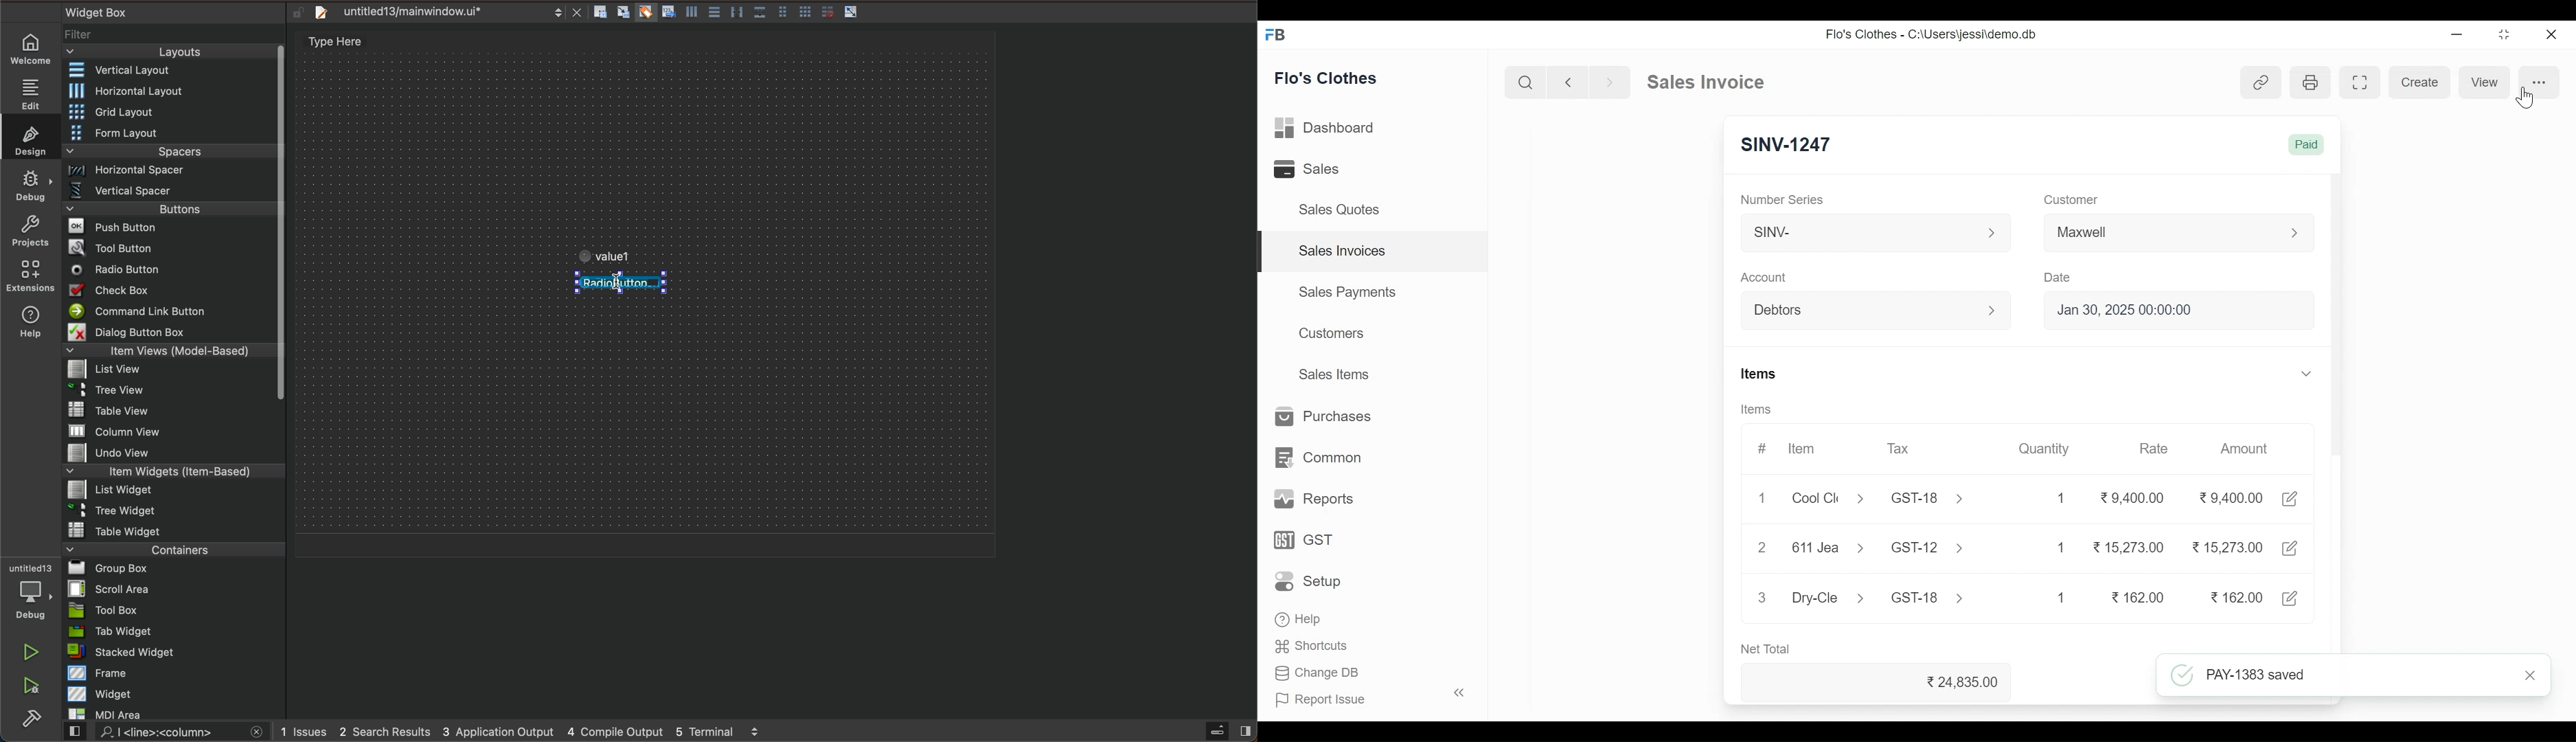 The image size is (2576, 756). What do you see at coordinates (2235, 596) in the screenshot?
I see `162.00` at bounding box center [2235, 596].